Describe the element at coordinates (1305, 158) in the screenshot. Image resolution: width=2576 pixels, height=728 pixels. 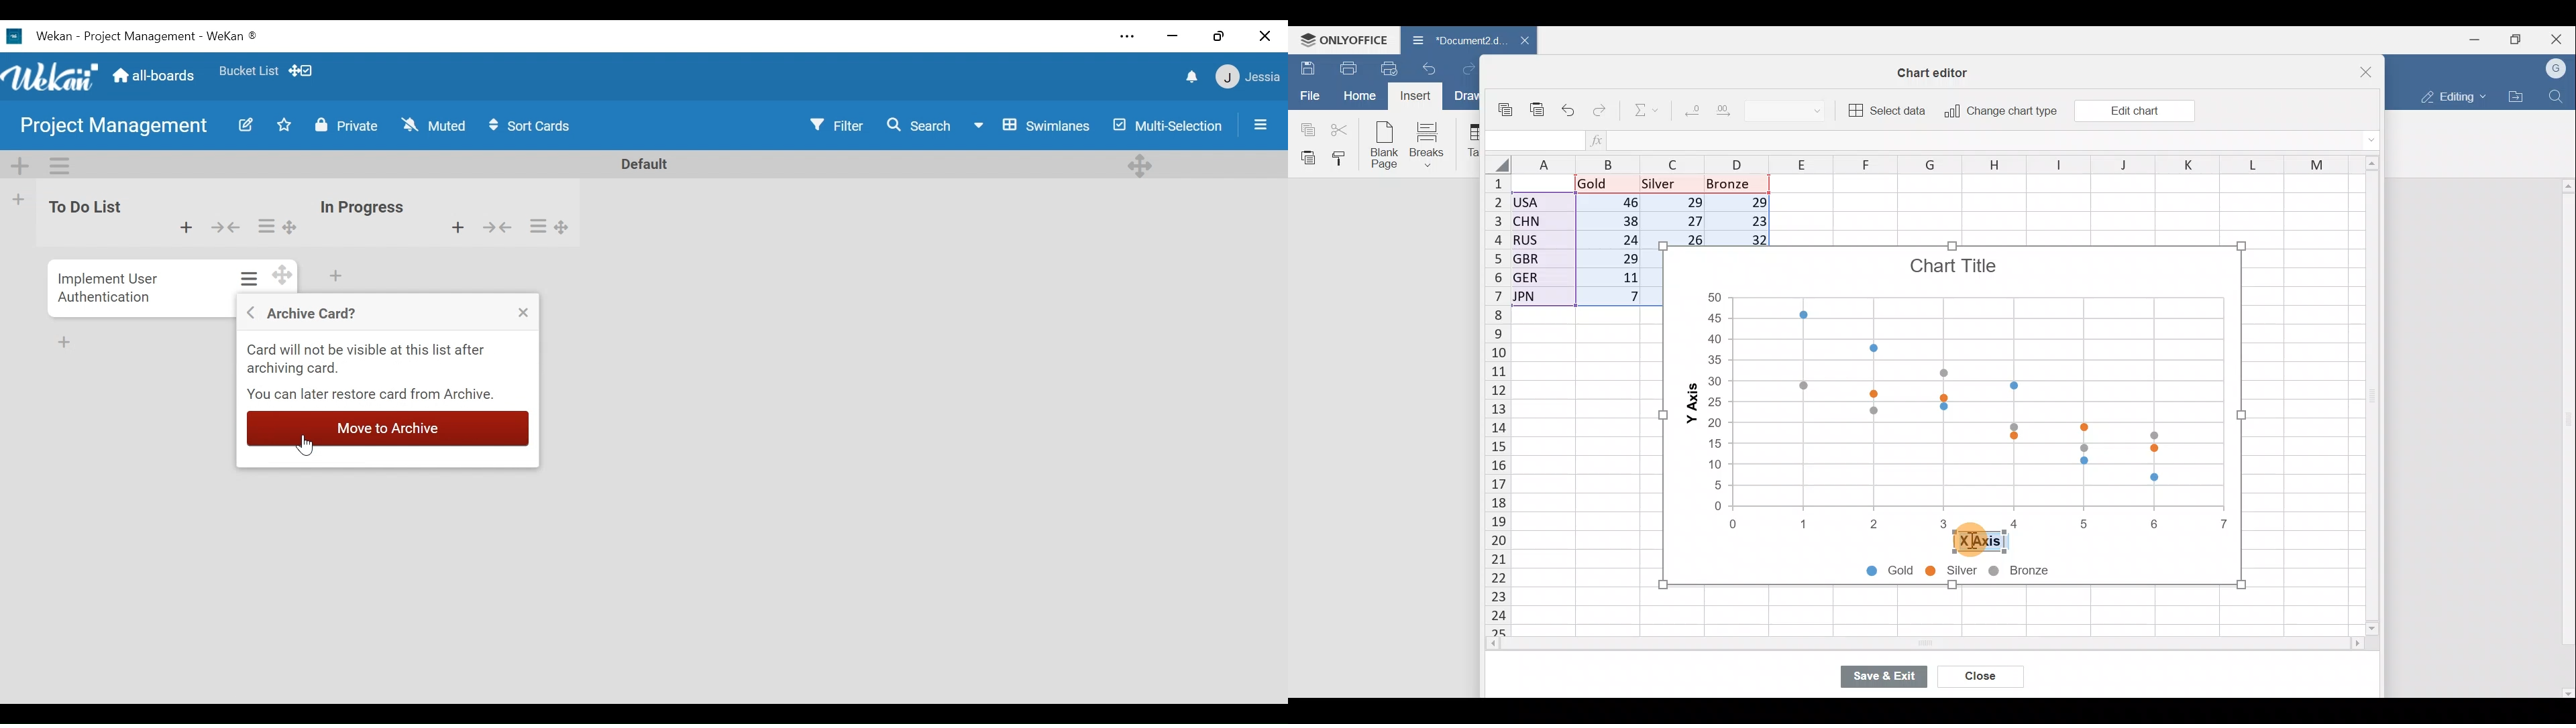
I see `Paste` at that location.